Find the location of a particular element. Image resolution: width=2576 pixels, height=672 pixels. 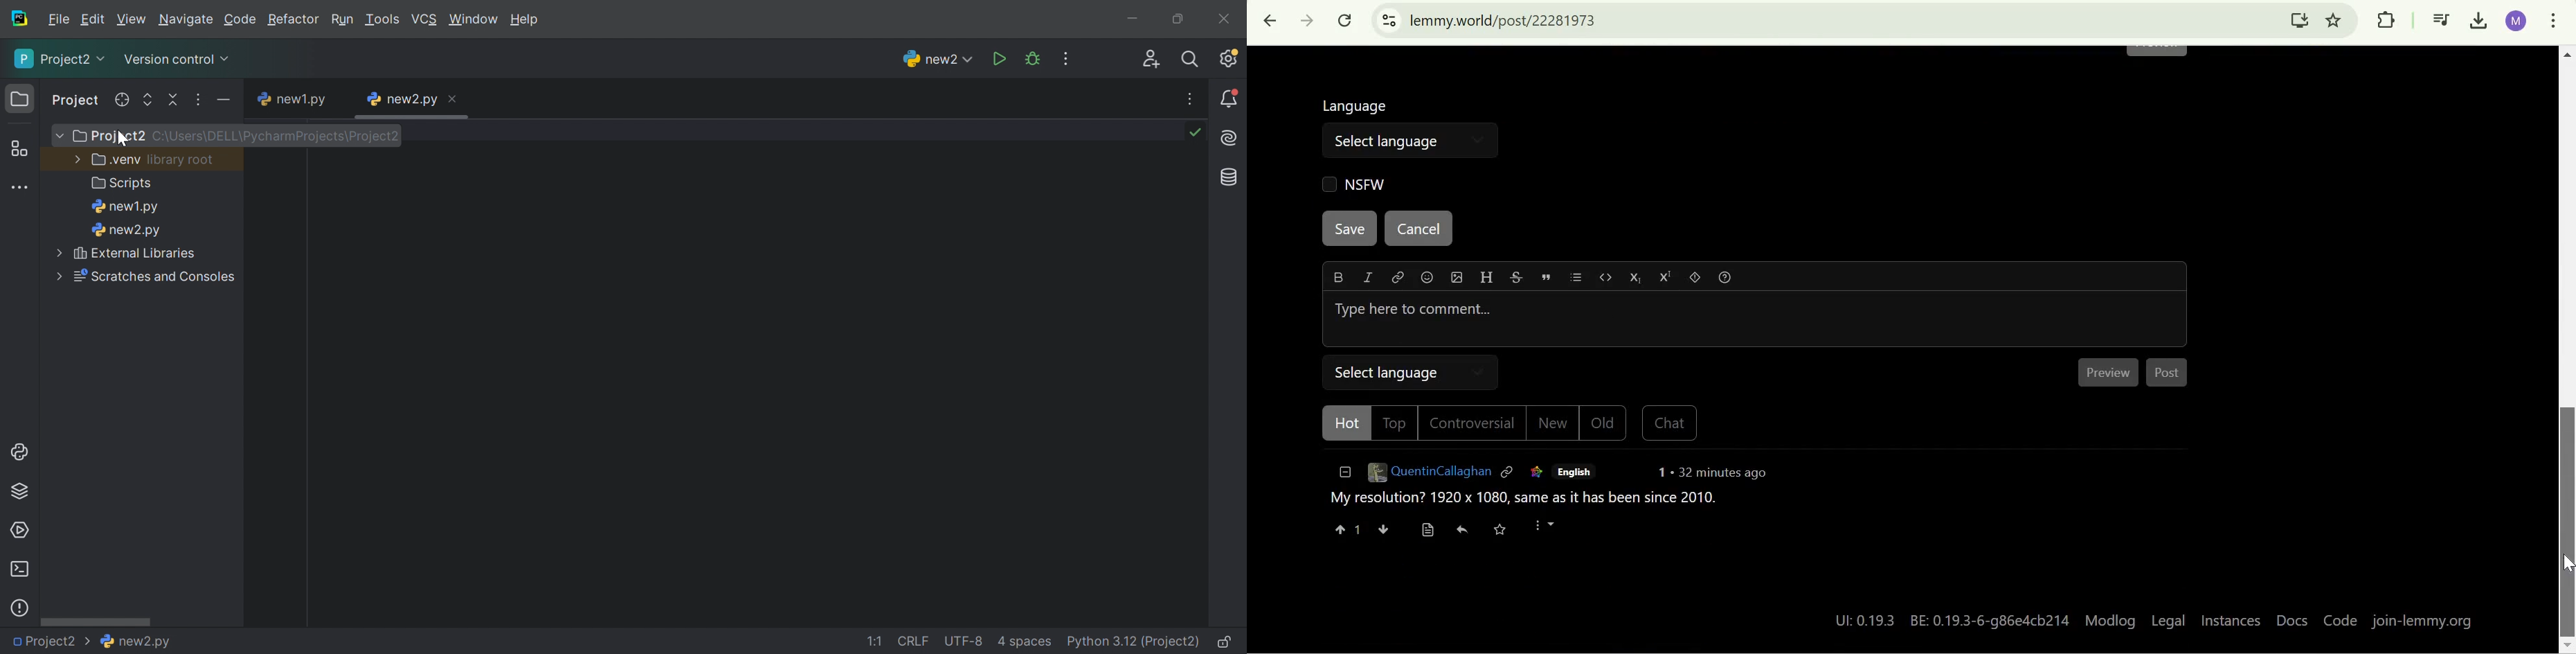

instances is located at coordinates (2231, 622).